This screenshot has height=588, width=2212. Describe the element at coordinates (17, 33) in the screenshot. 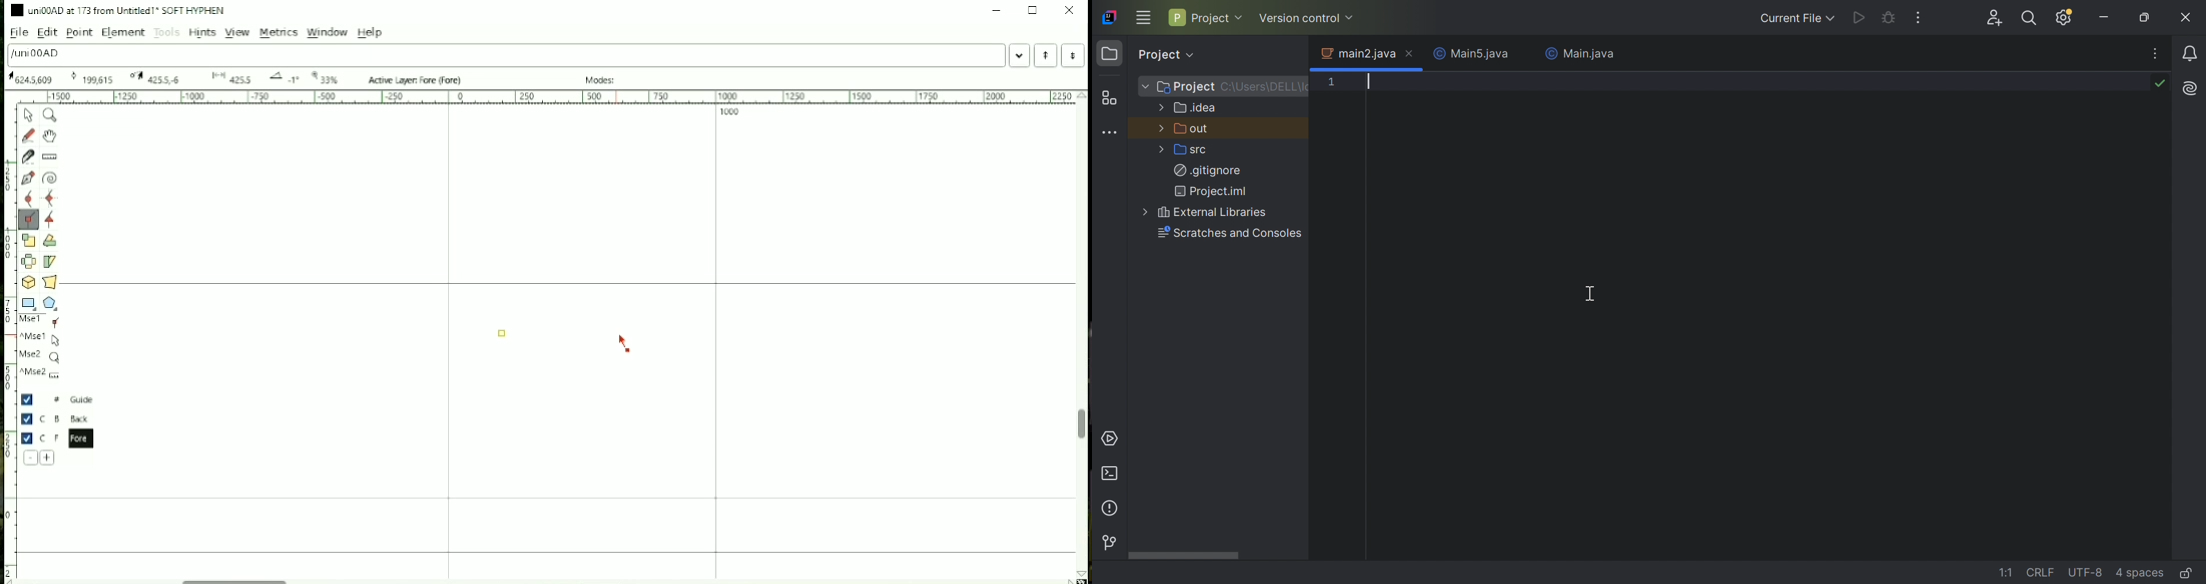

I see `File` at that location.